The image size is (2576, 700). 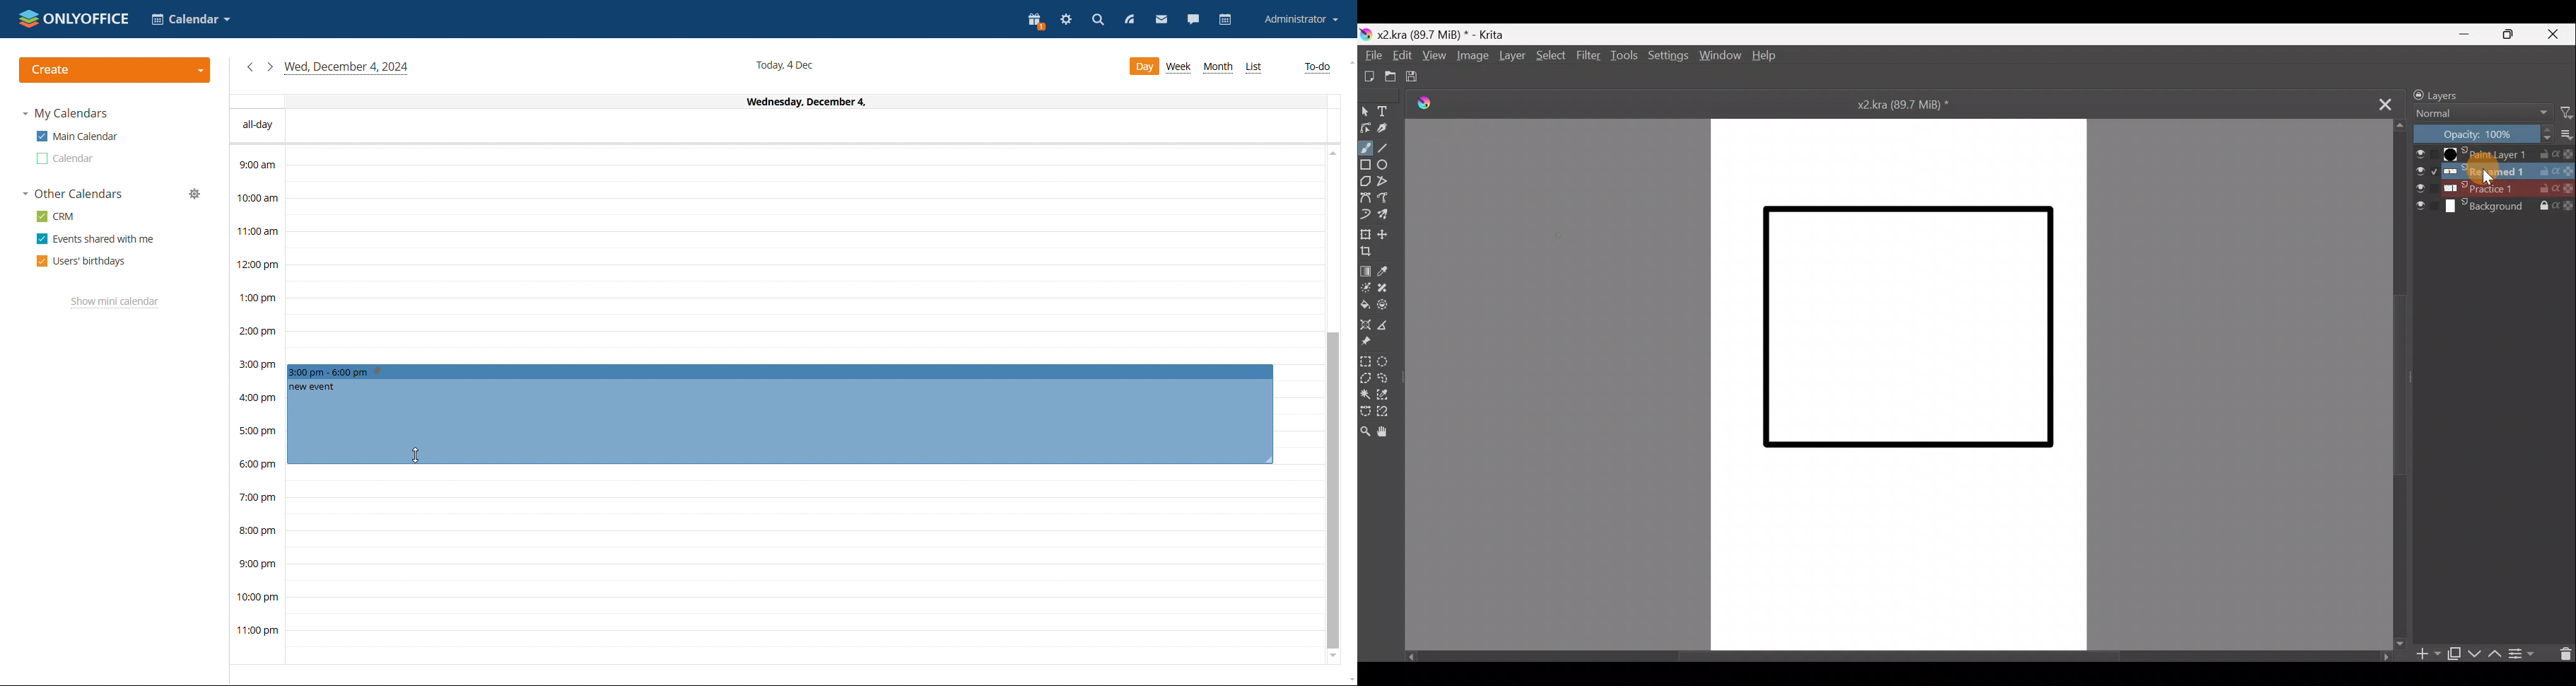 What do you see at coordinates (2428, 655) in the screenshot?
I see `Add layer` at bounding box center [2428, 655].